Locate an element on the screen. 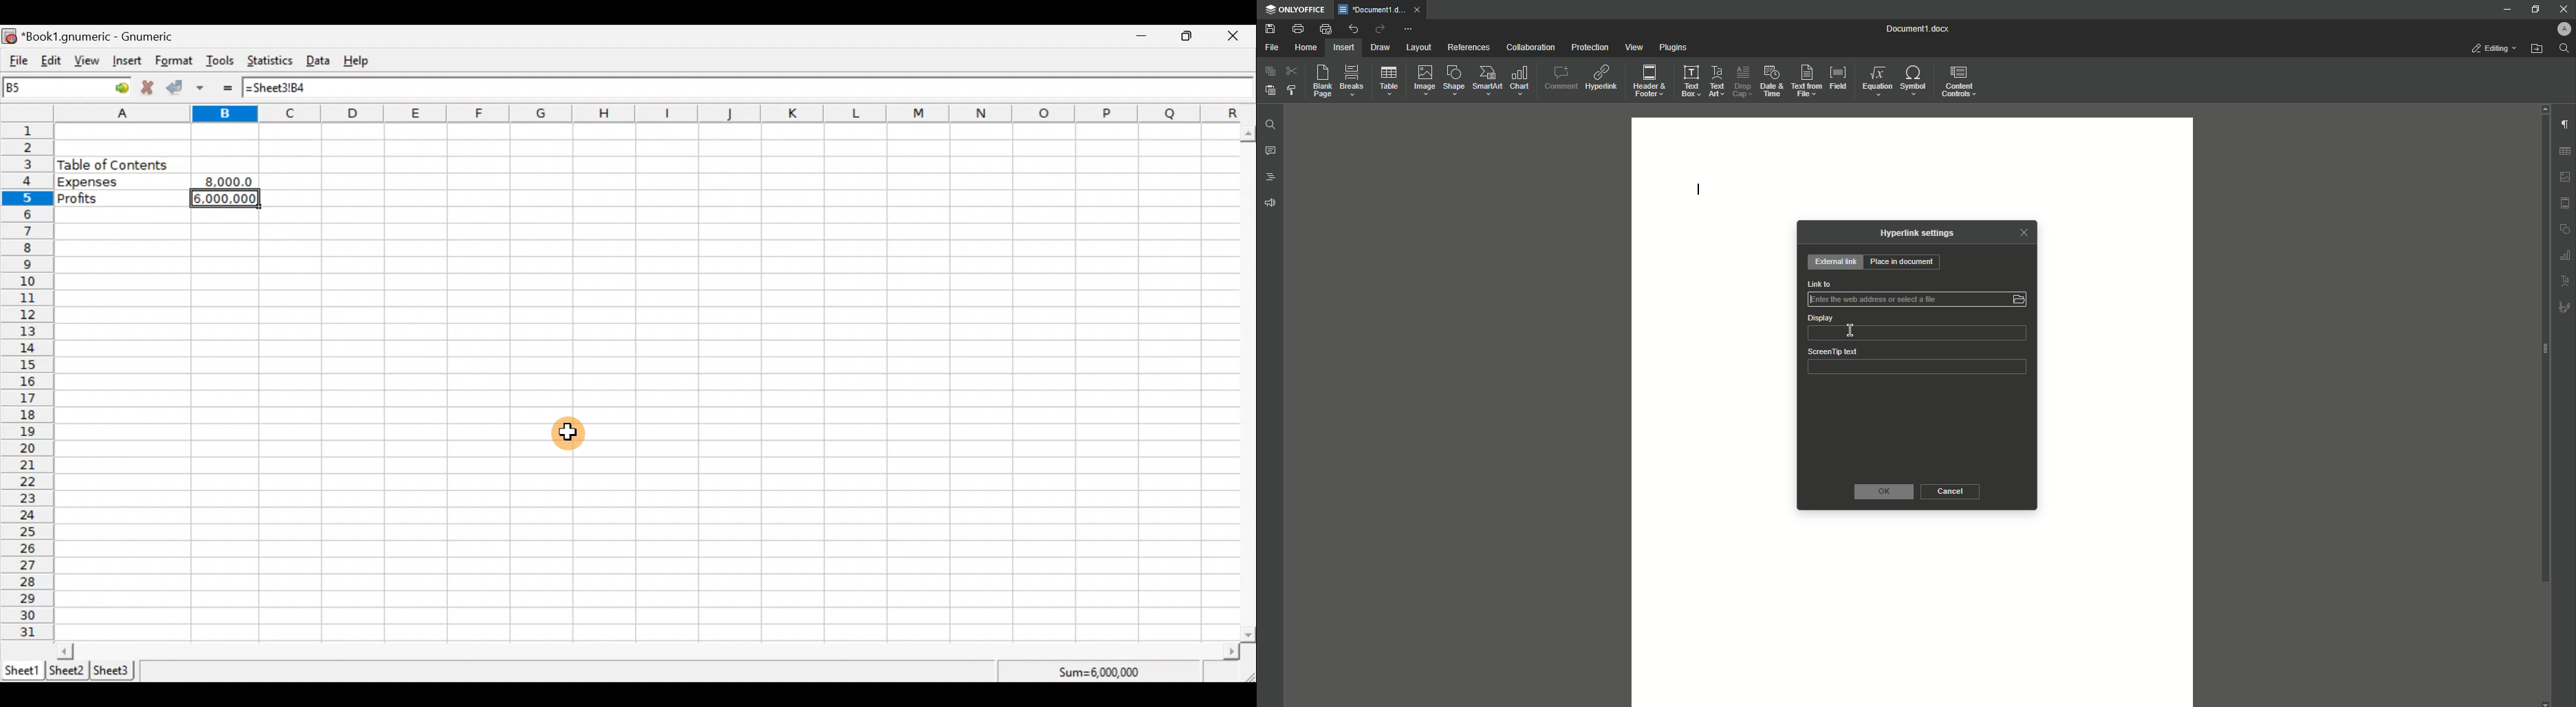  Link to is located at coordinates (1918, 301).